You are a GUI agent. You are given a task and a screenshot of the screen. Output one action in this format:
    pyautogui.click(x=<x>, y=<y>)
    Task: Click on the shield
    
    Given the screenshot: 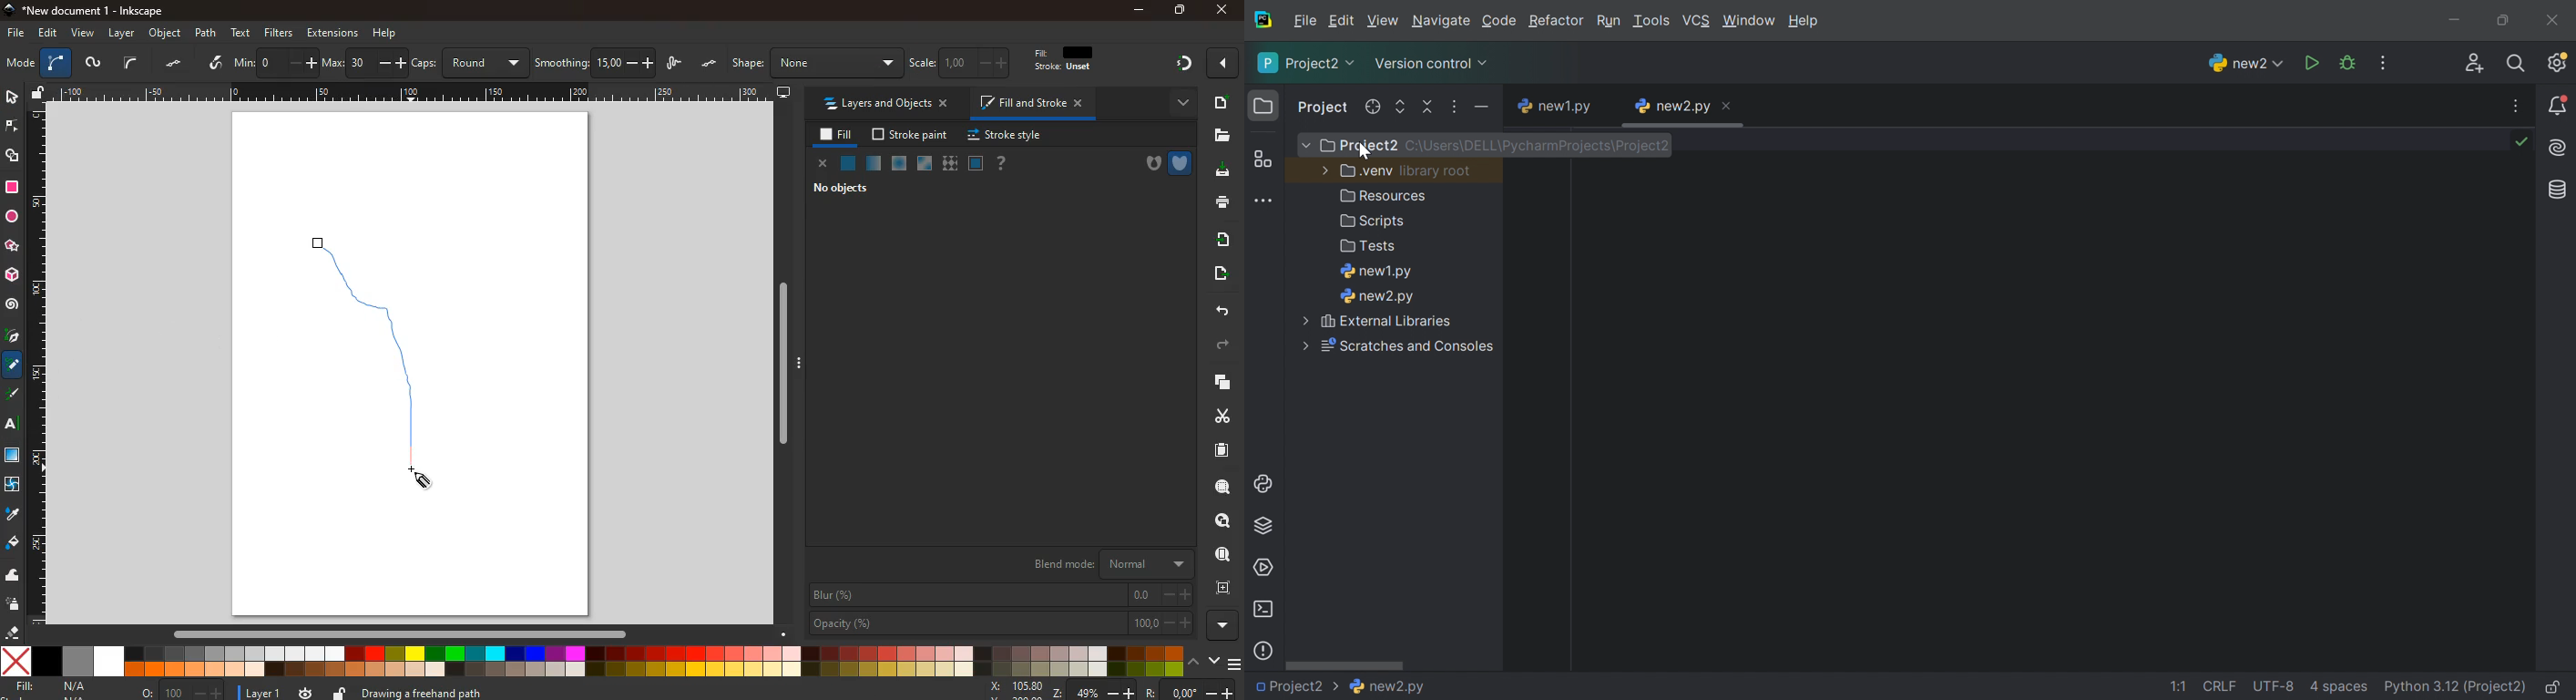 What is the action you would take?
    pyautogui.click(x=1182, y=161)
    